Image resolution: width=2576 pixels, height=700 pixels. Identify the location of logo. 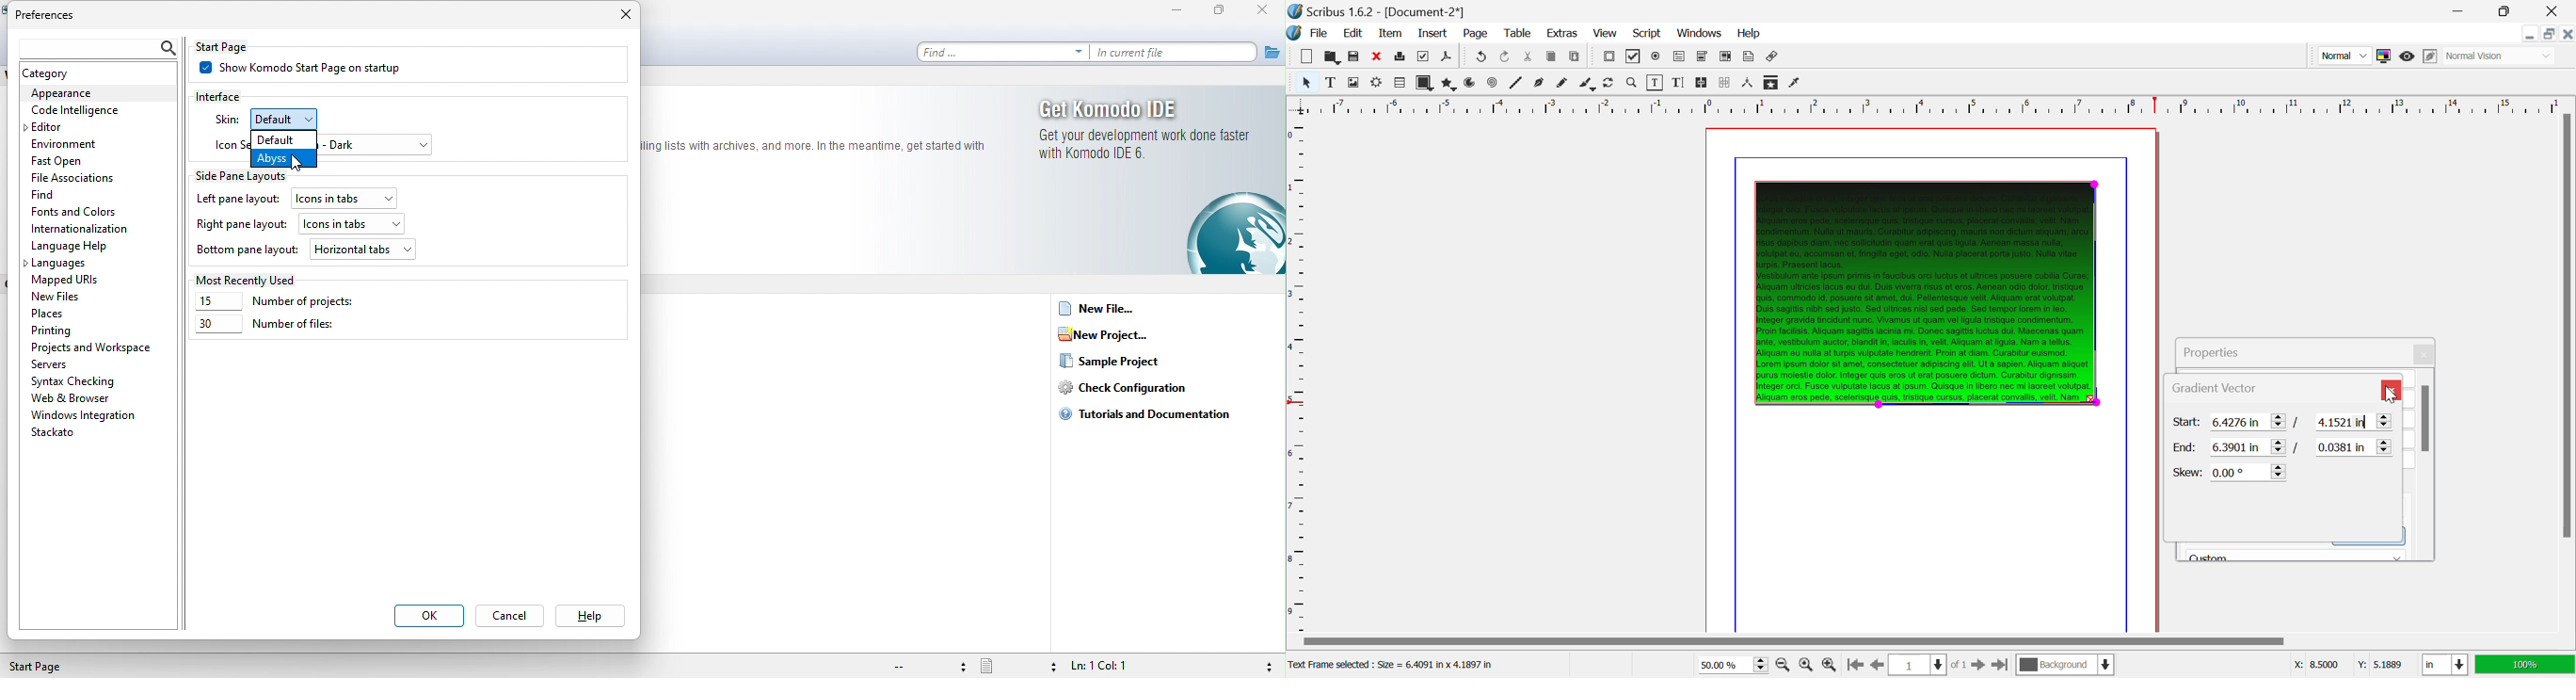
(1233, 235).